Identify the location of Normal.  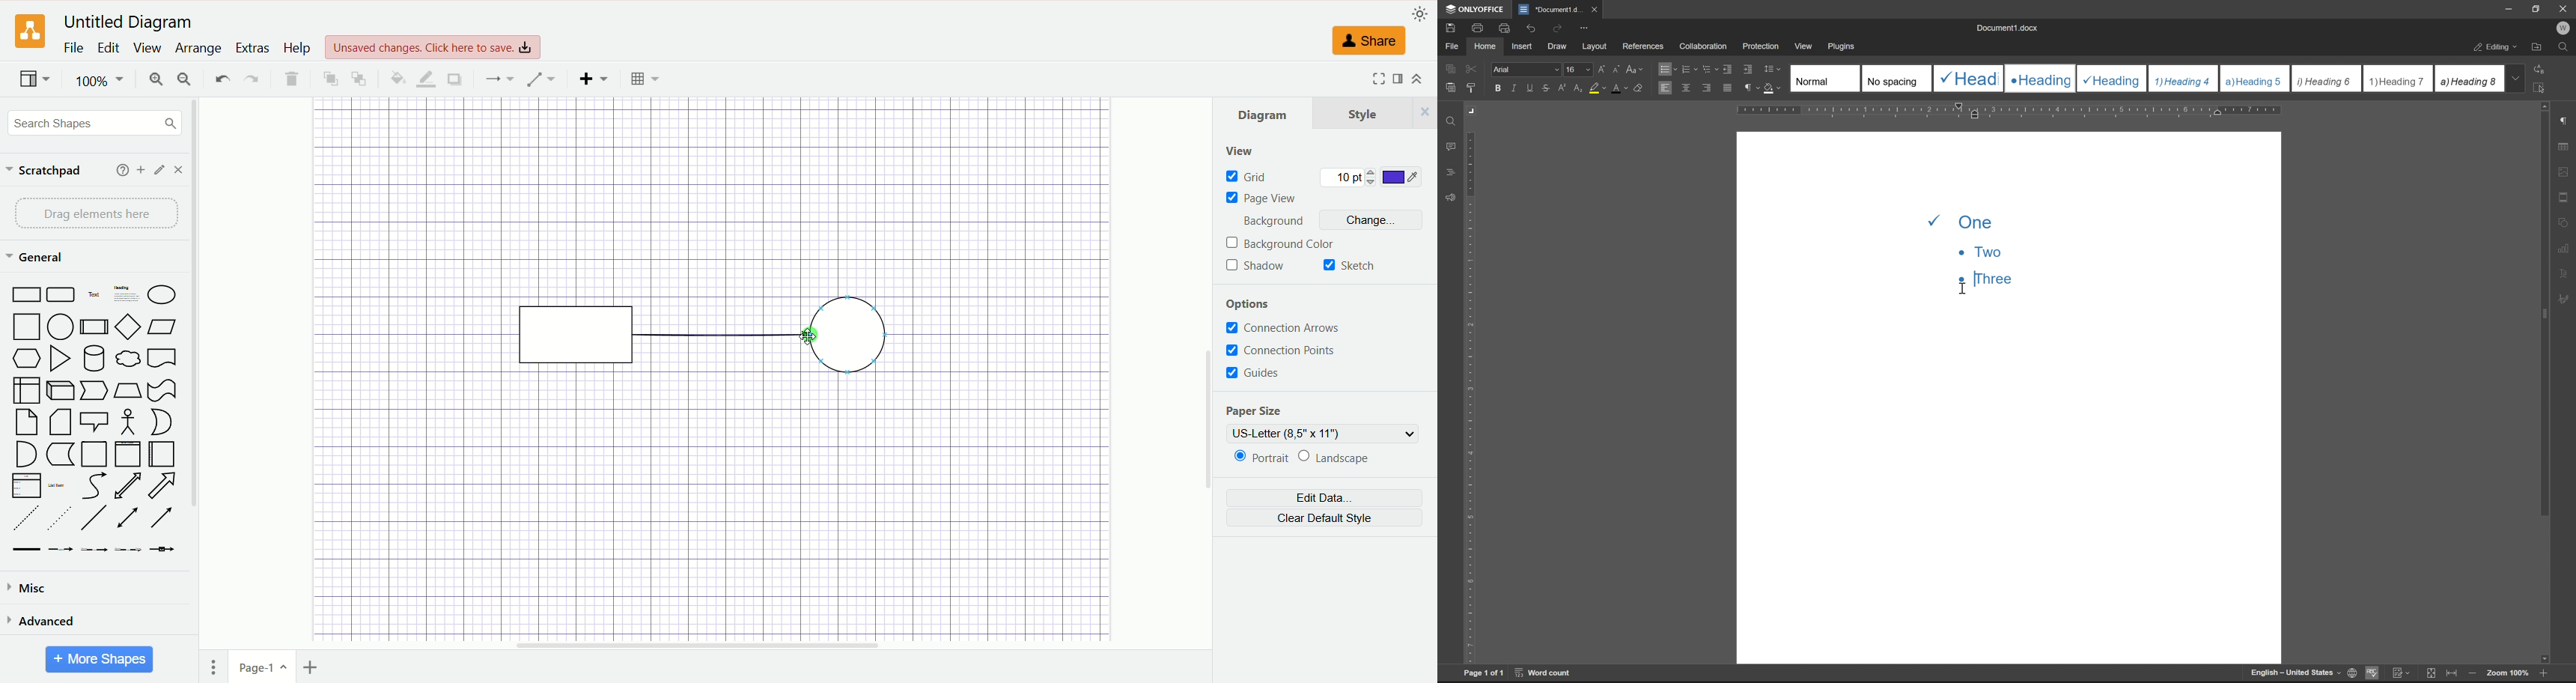
(1825, 77).